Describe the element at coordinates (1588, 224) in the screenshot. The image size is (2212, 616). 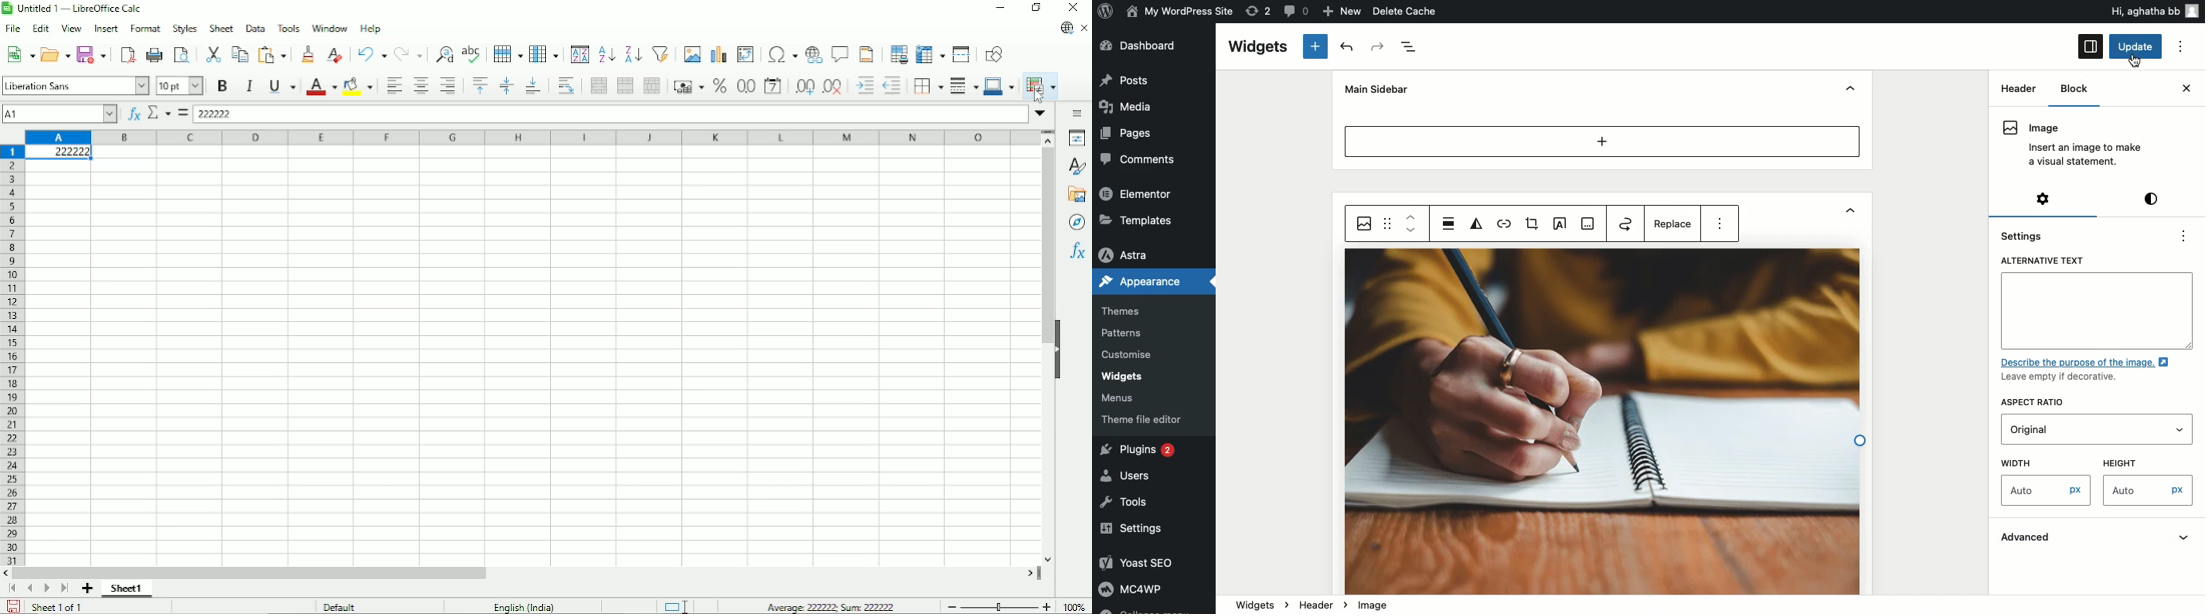
I see `Add image` at that location.